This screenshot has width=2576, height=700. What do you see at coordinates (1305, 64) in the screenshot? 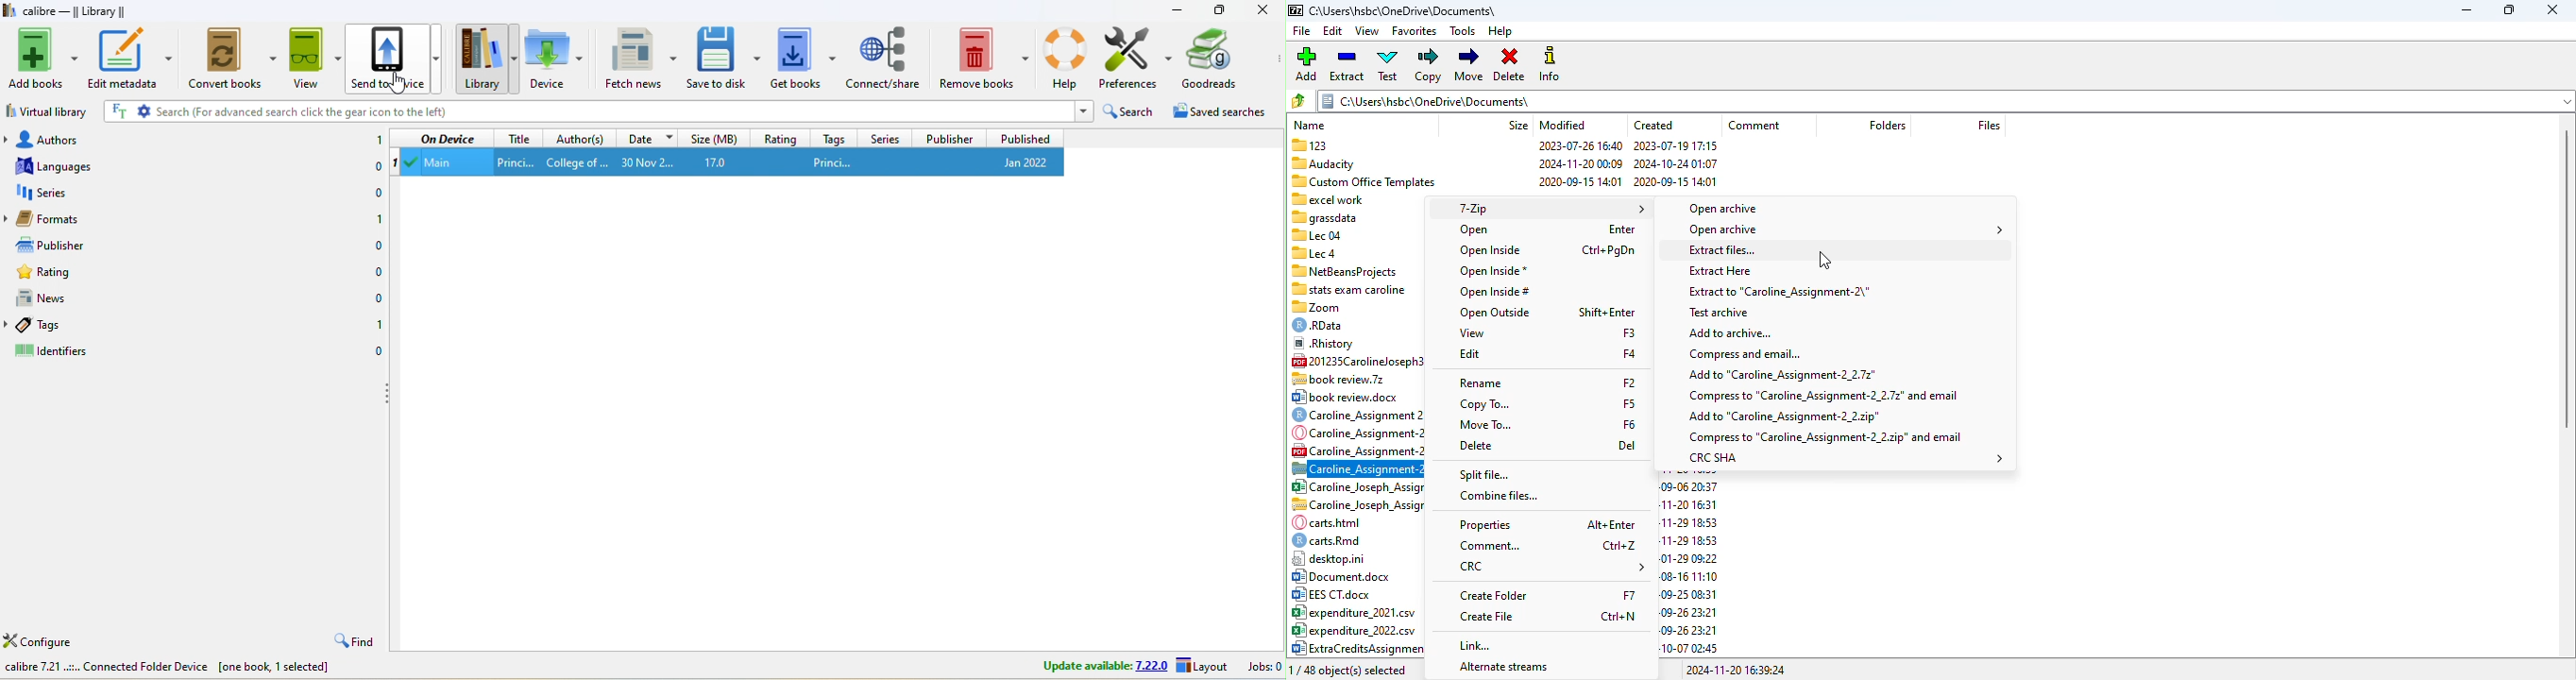
I see `add` at bounding box center [1305, 64].